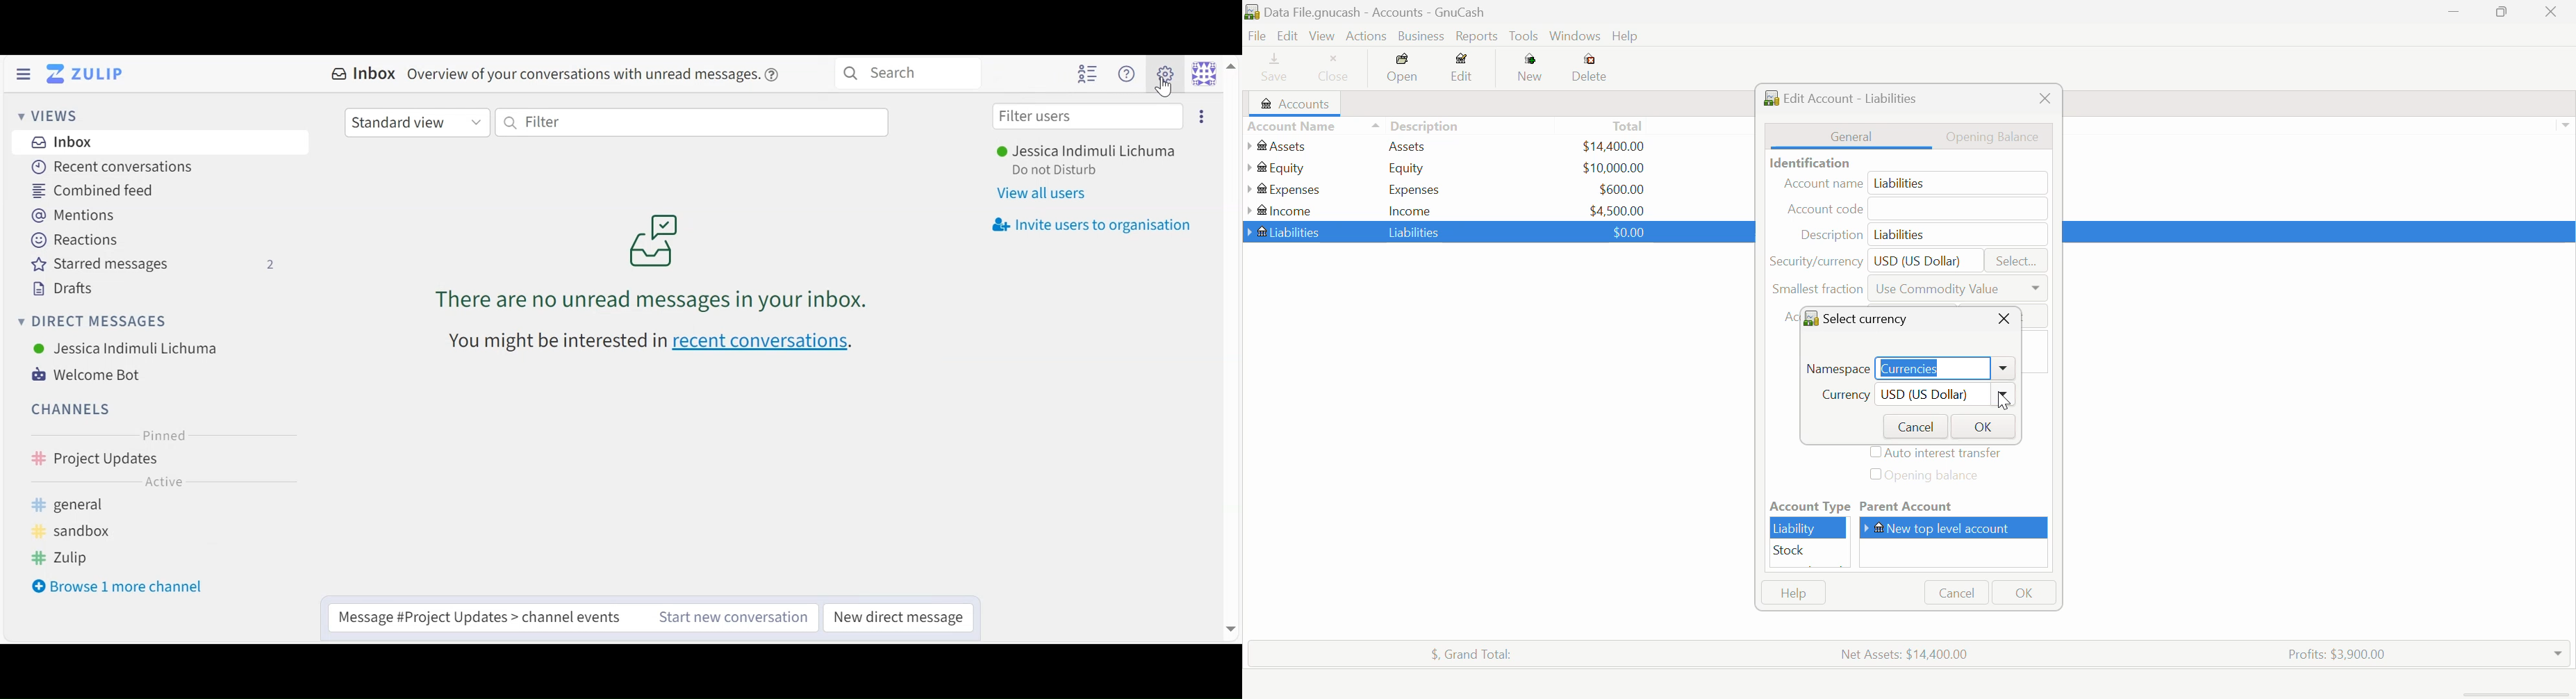 Image resolution: width=2576 pixels, height=700 pixels. Describe the element at coordinates (694, 122) in the screenshot. I see `Filter by text` at that location.